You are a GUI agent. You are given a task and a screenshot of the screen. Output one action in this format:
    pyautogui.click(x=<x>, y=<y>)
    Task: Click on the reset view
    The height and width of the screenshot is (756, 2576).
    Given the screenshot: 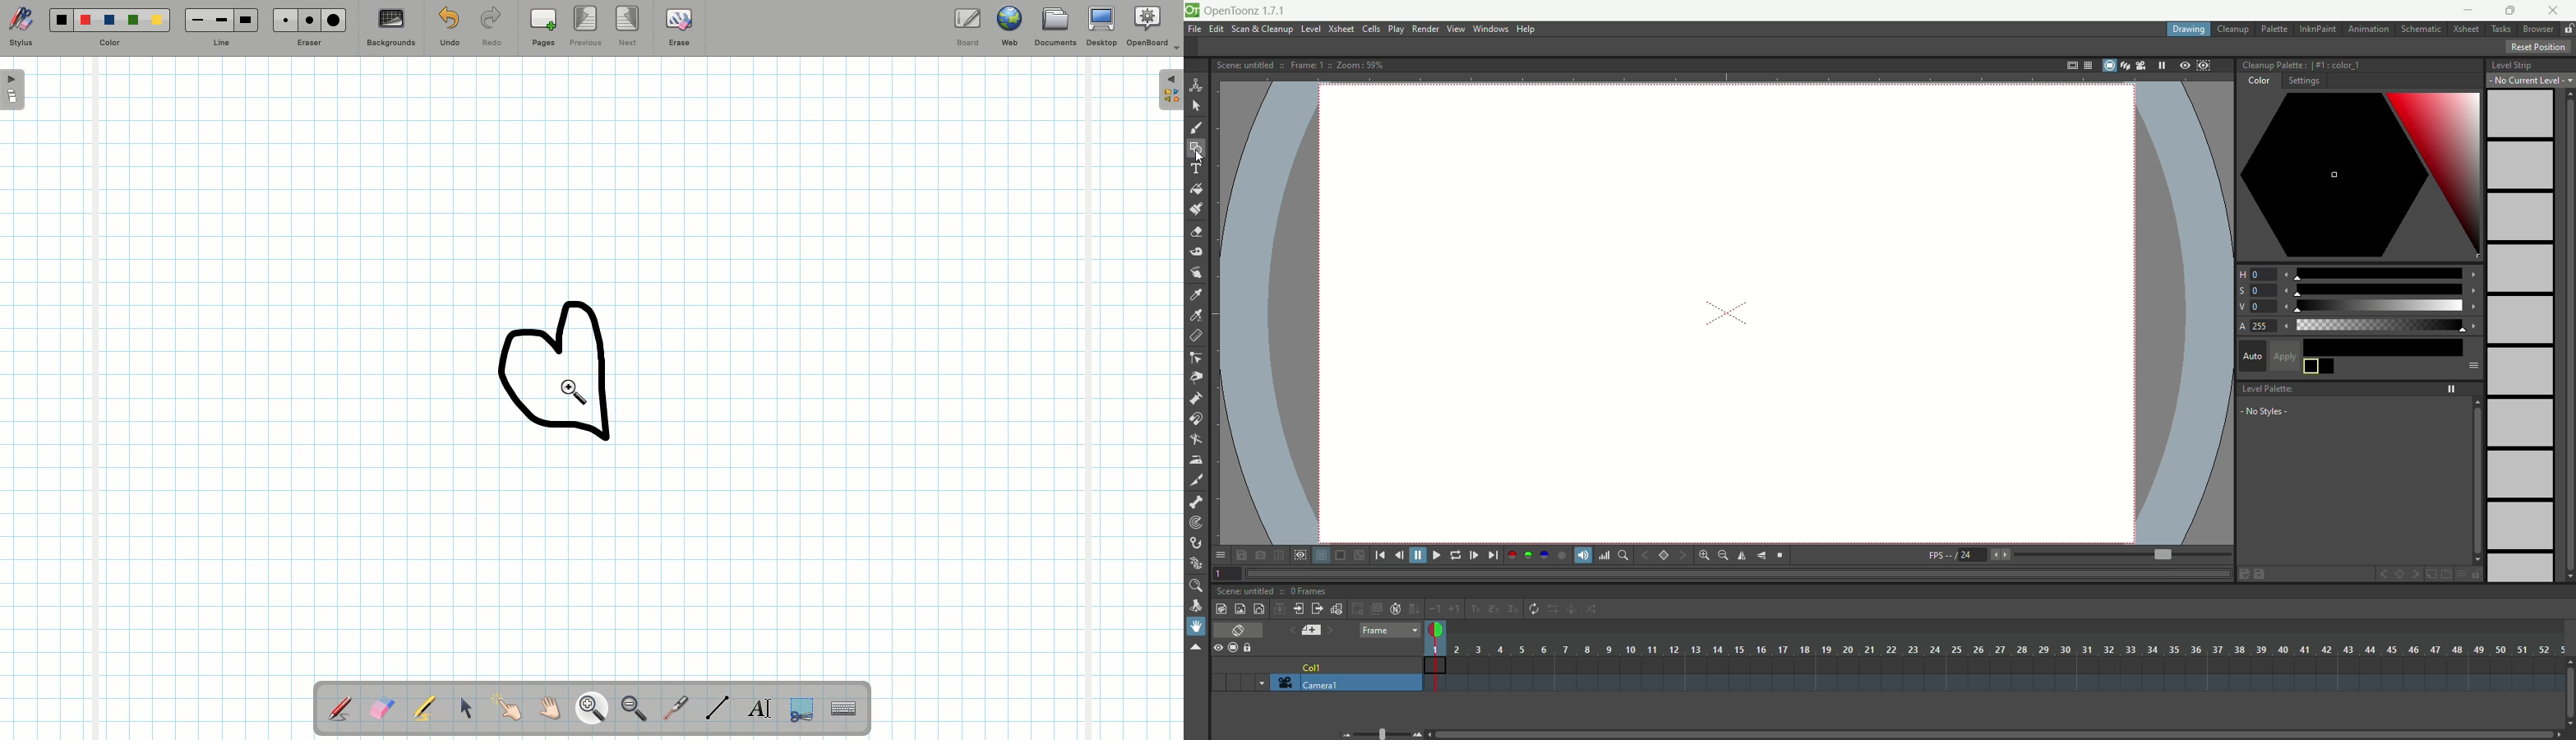 What is the action you would take?
    pyautogui.click(x=1781, y=556)
    